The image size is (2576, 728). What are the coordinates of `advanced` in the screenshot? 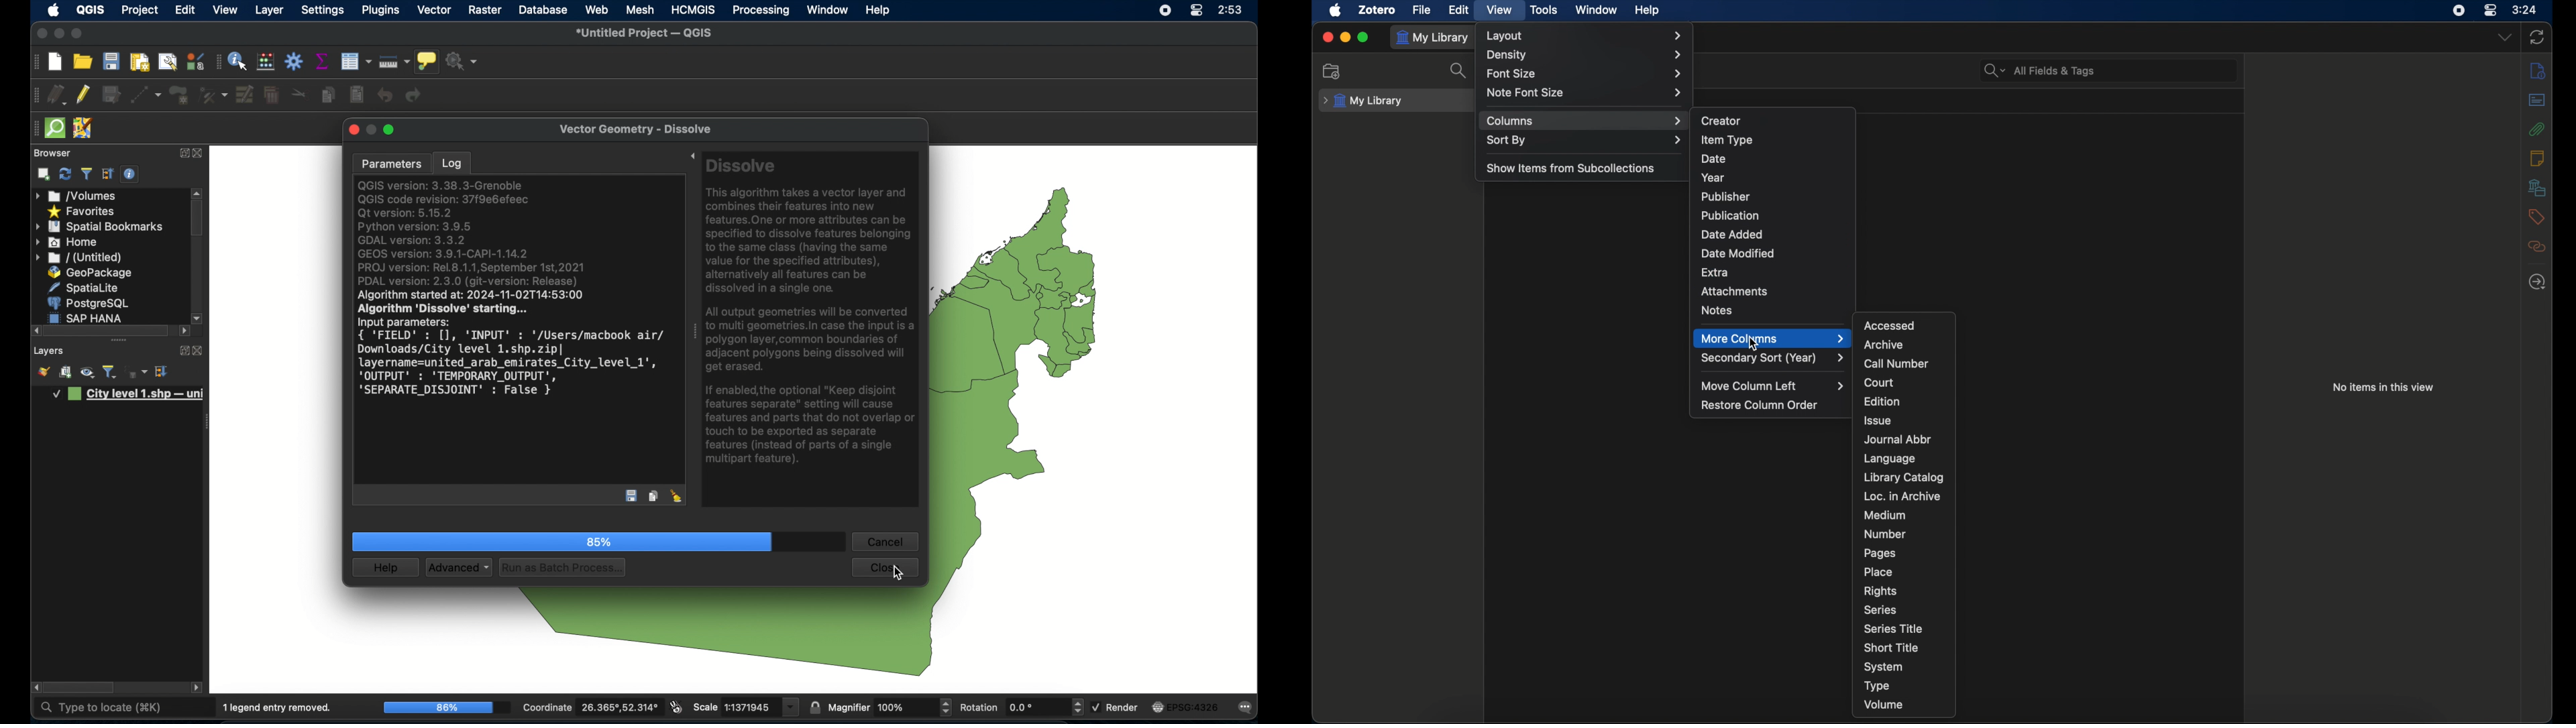 It's located at (458, 568).